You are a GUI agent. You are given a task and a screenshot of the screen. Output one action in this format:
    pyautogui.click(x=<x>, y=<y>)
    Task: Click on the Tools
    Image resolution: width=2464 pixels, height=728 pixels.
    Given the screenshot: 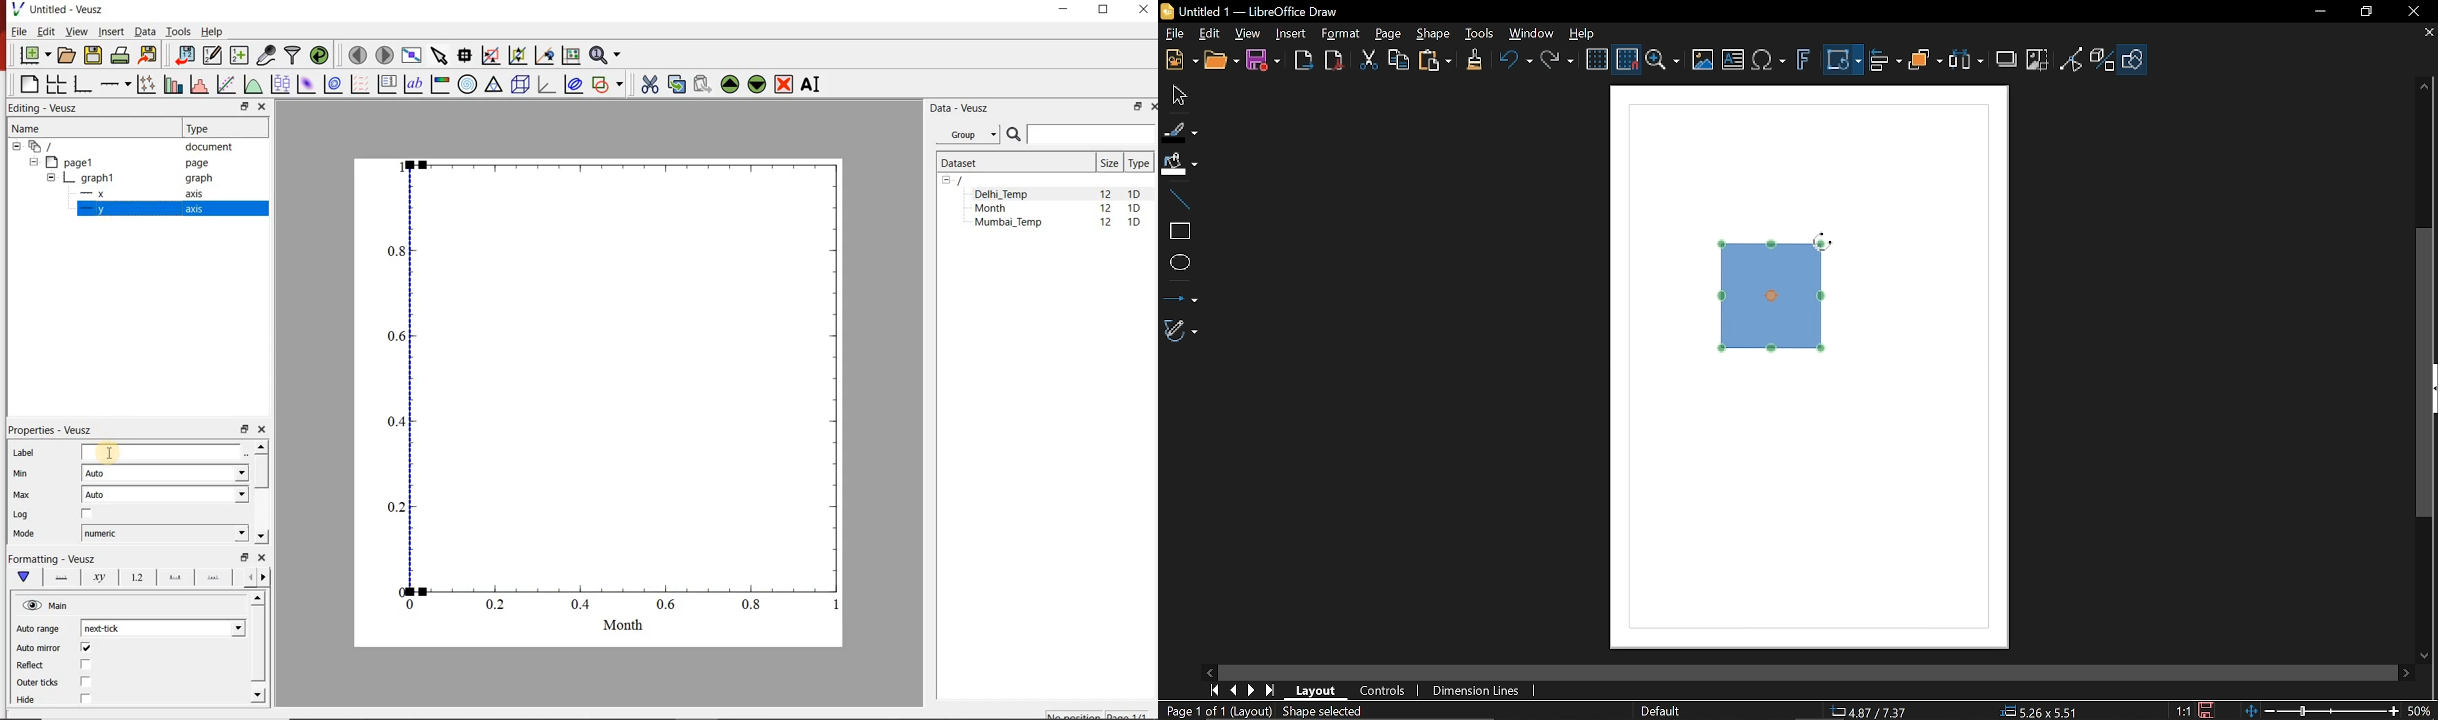 What is the action you would take?
    pyautogui.click(x=1479, y=33)
    